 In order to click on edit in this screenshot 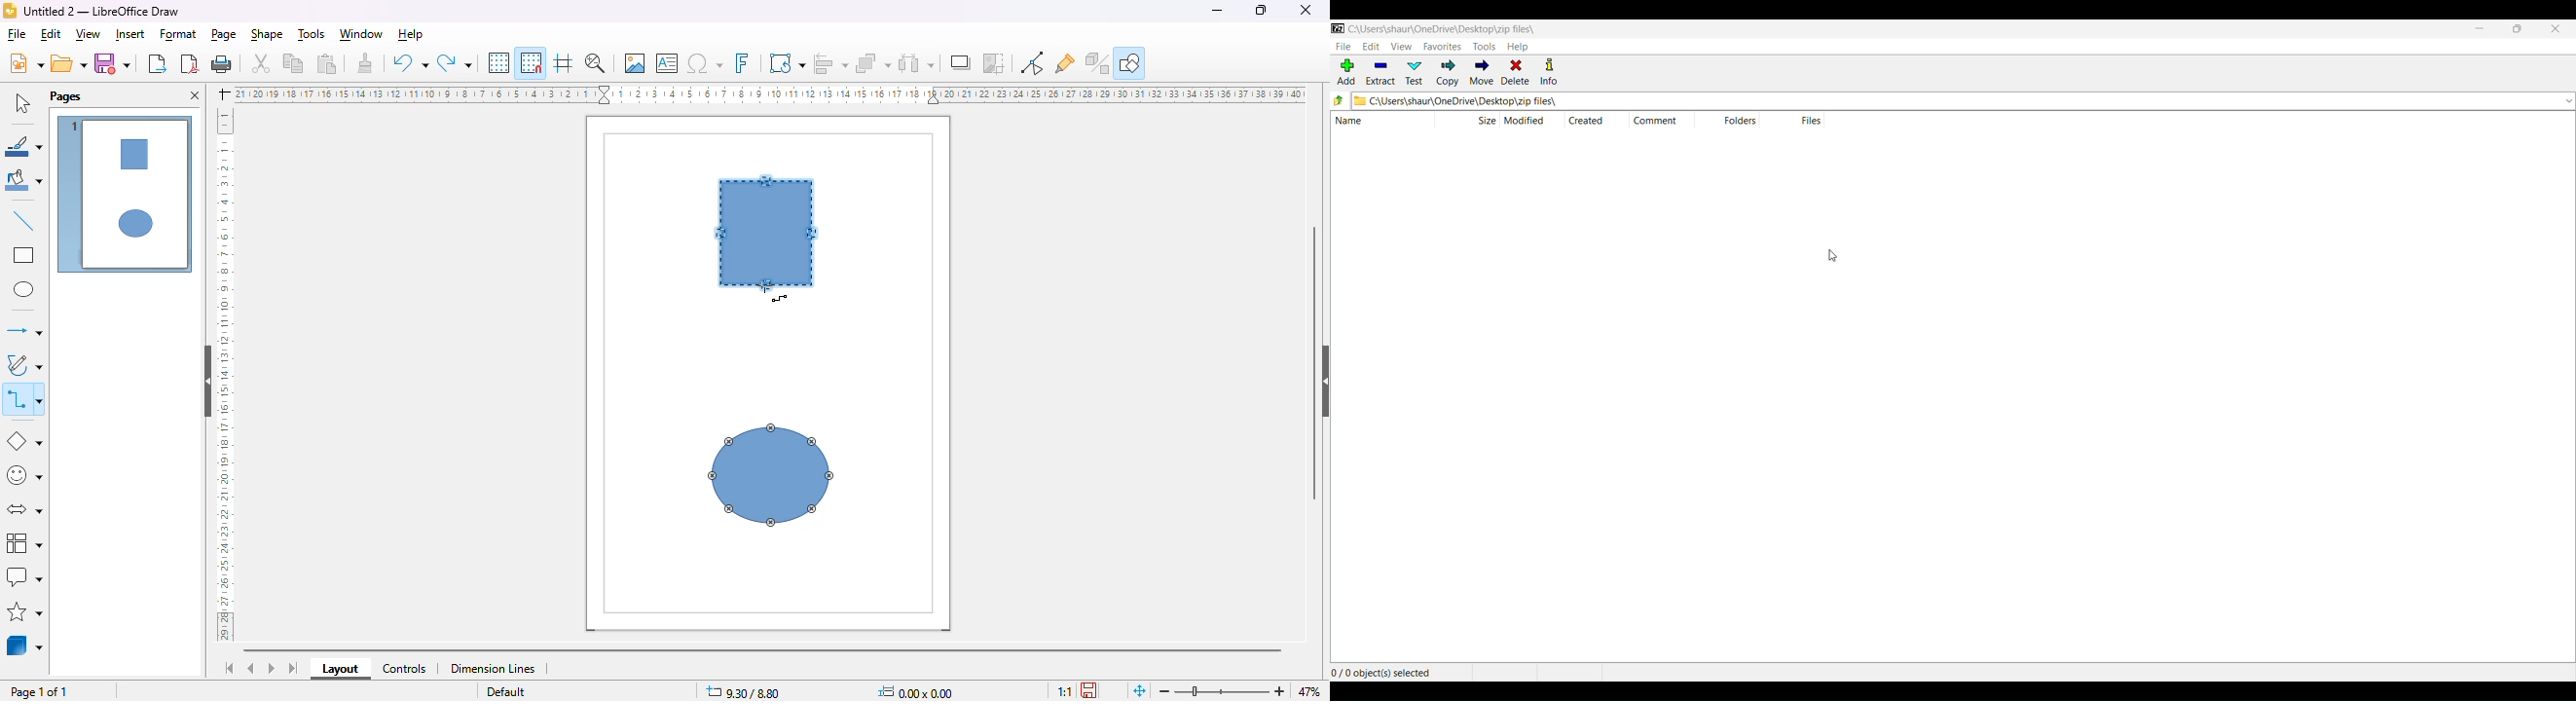, I will do `click(52, 35)`.